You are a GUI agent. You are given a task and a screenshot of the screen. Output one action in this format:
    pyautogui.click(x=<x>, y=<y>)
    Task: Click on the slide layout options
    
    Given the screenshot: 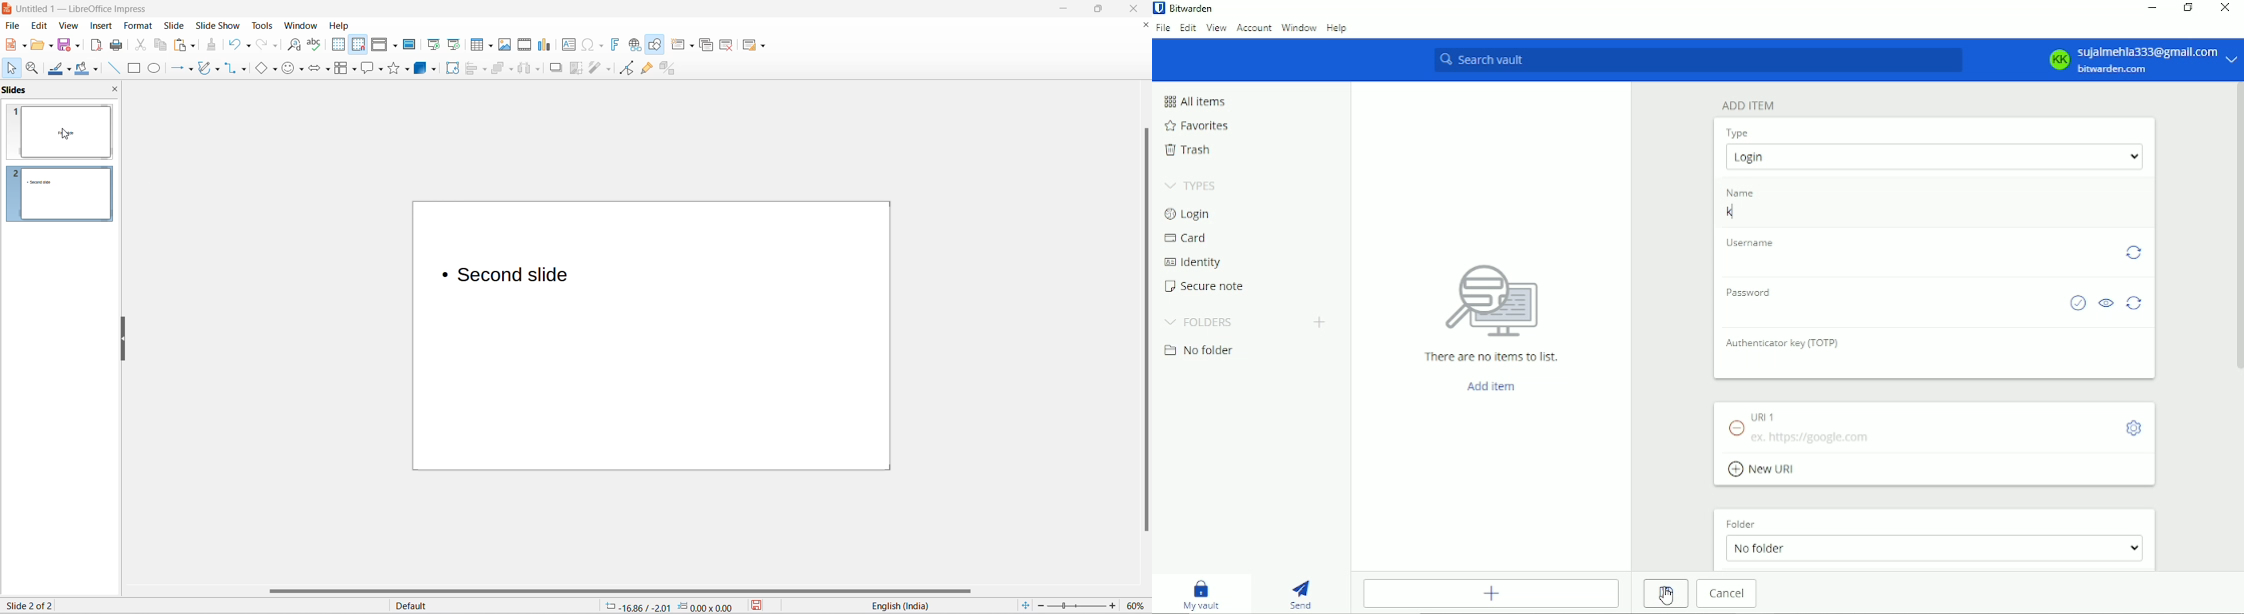 What is the action you would take?
    pyautogui.click(x=763, y=44)
    